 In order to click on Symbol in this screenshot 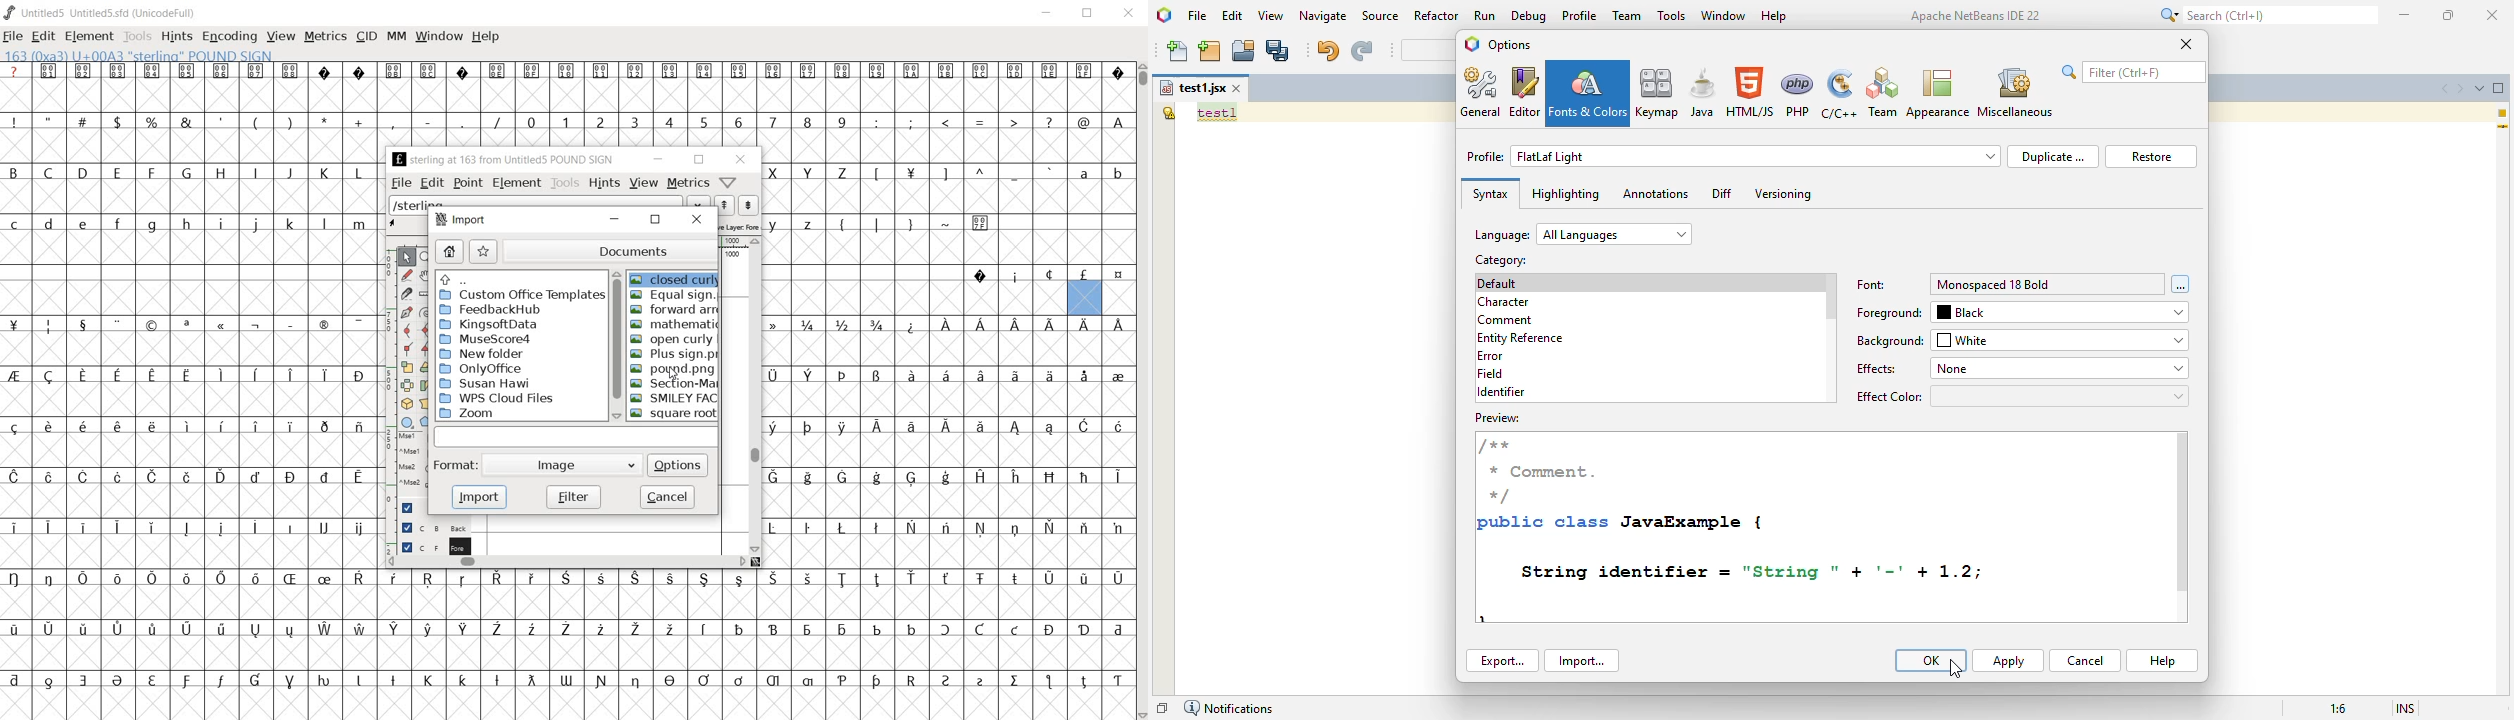, I will do `click(392, 679)`.